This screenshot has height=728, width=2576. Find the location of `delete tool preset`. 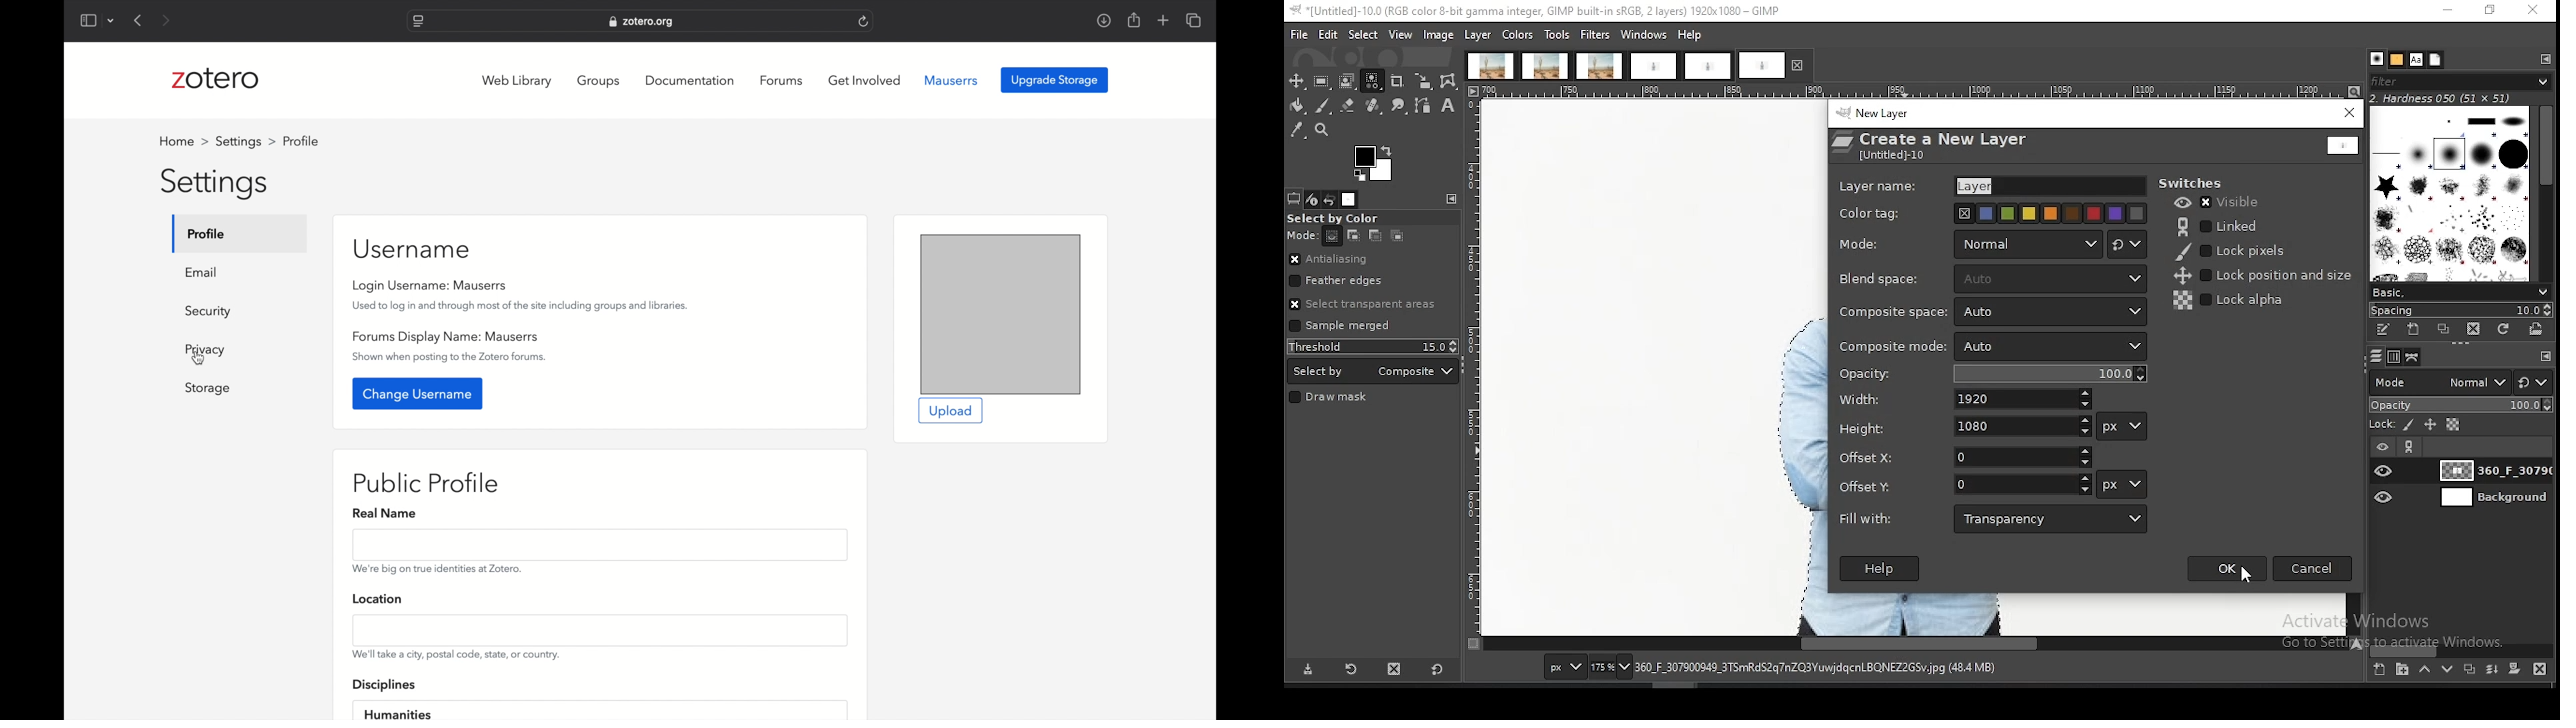

delete tool preset is located at coordinates (1396, 667).